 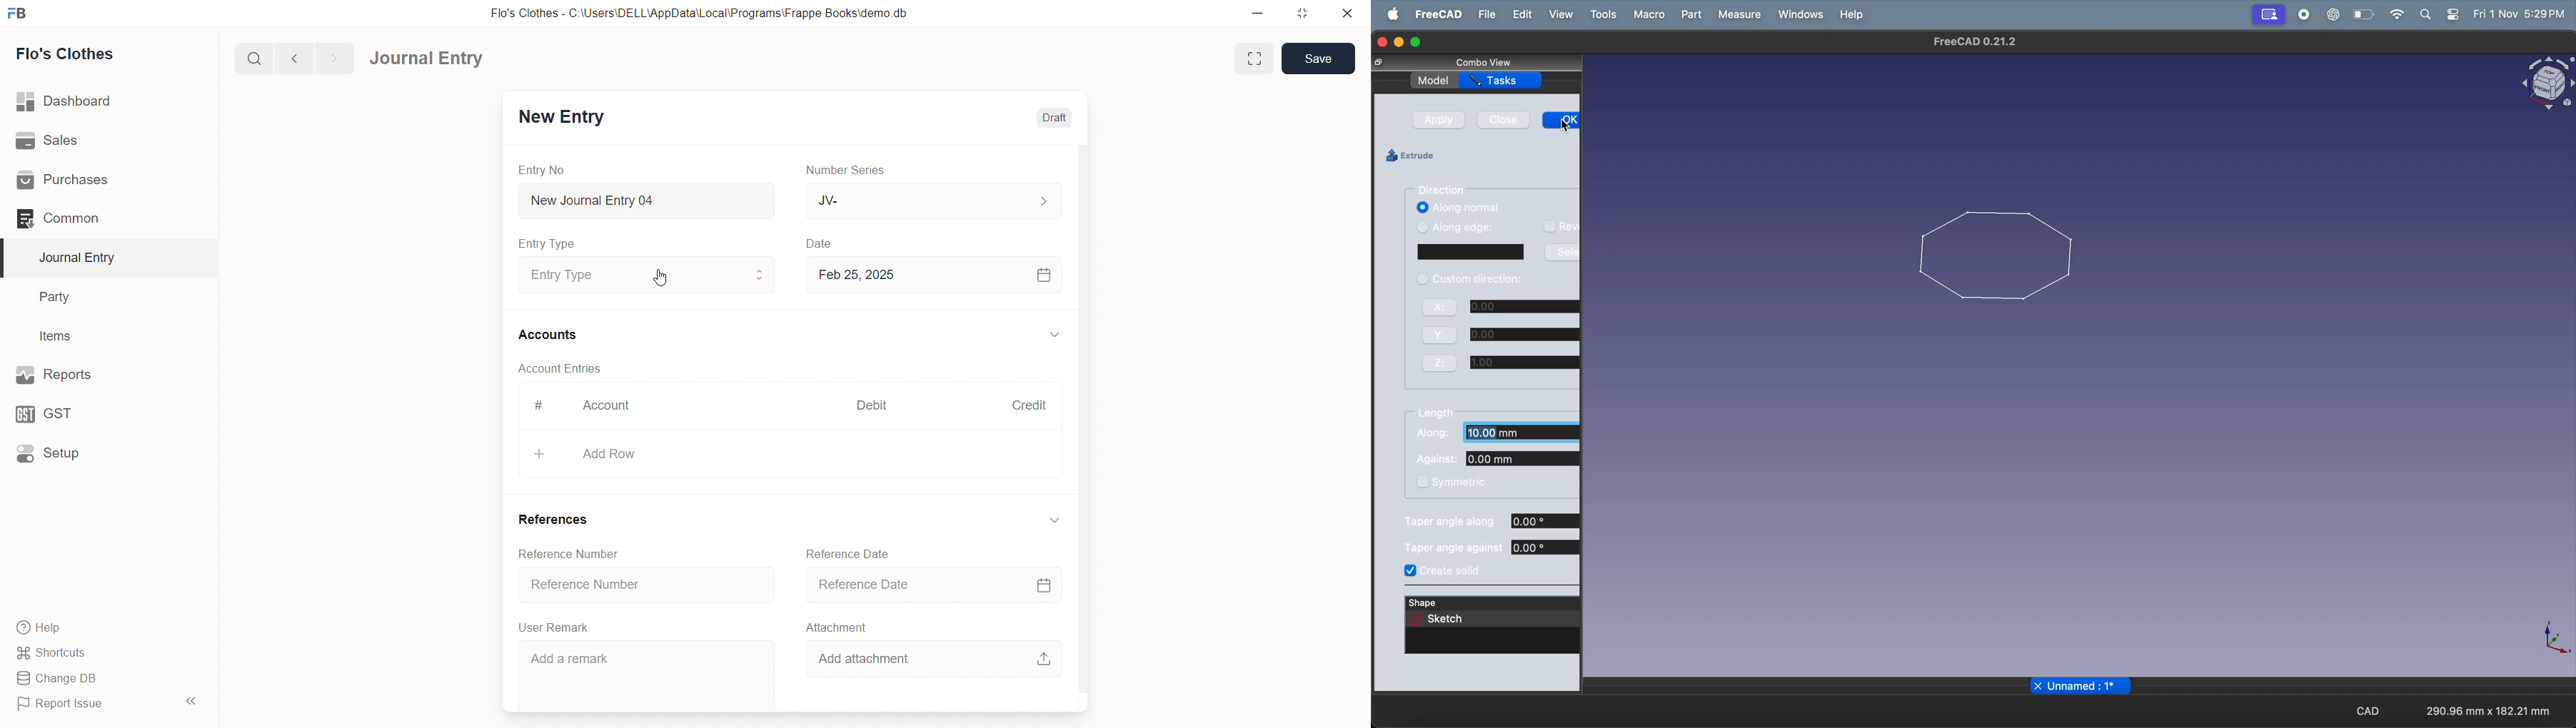 What do you see at coordinates (89, 704) in the screenshot?
I see `Report Issue` at bounding box center [89, 704].